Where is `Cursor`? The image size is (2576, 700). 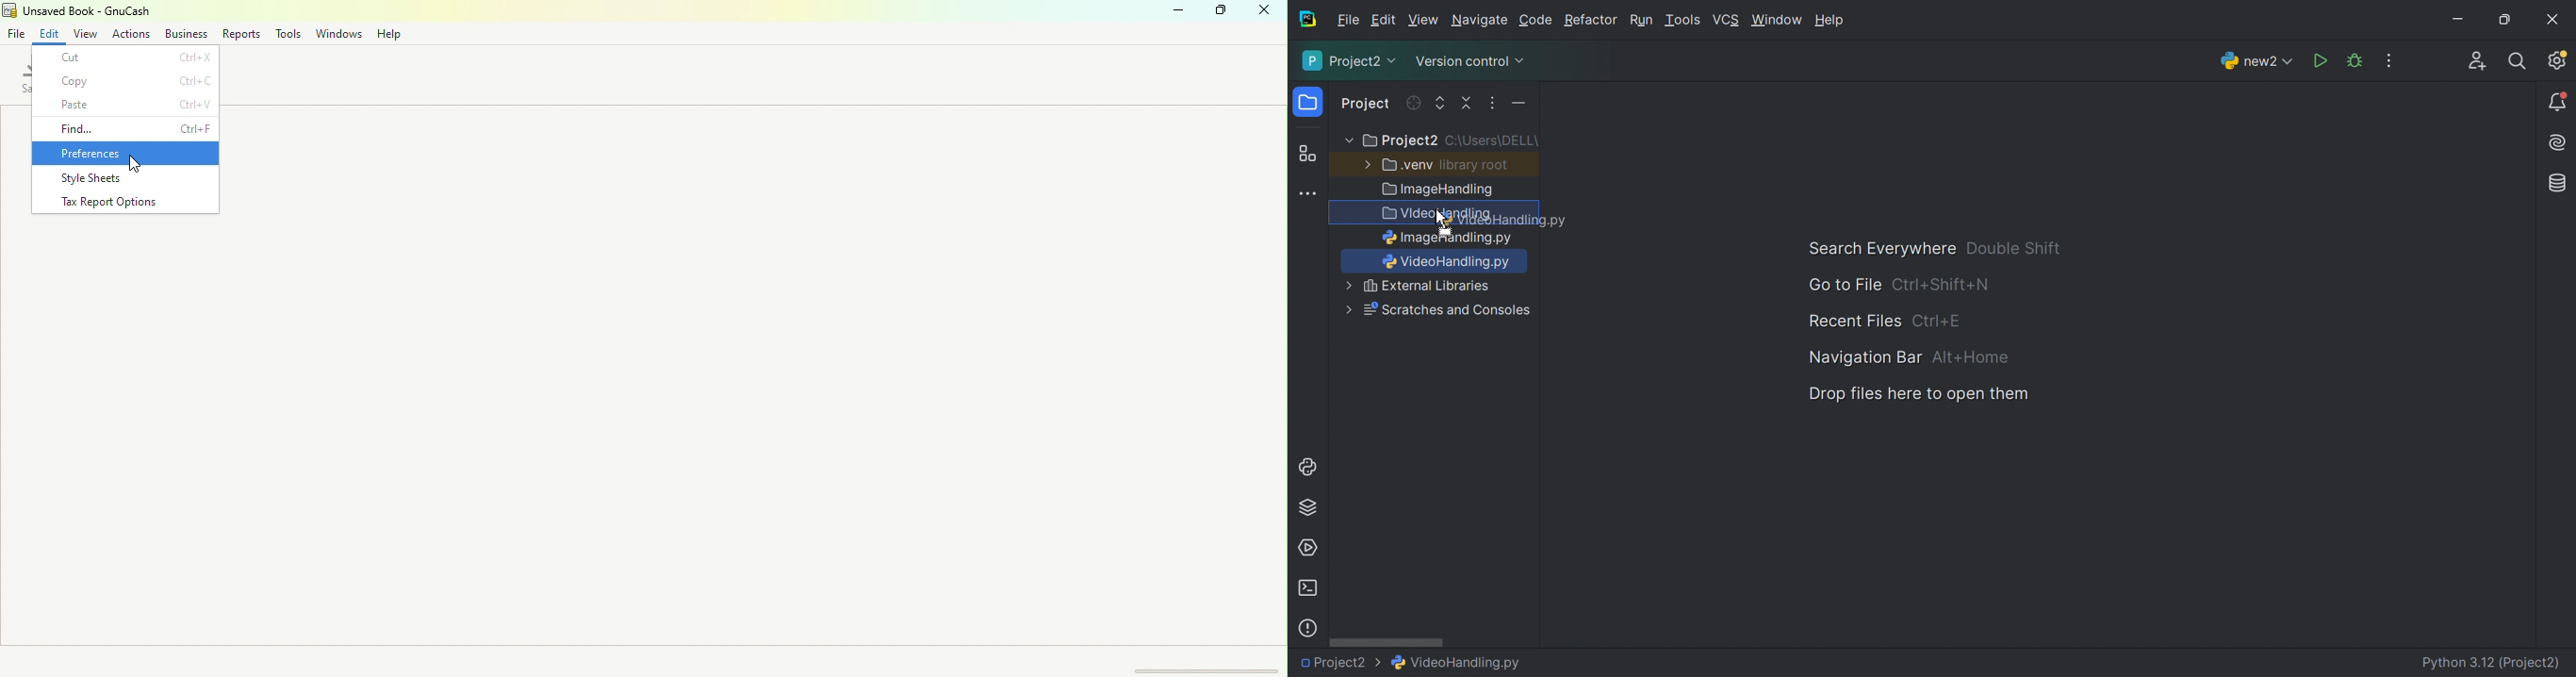
Cursor is located at coordinates (1443, 223).